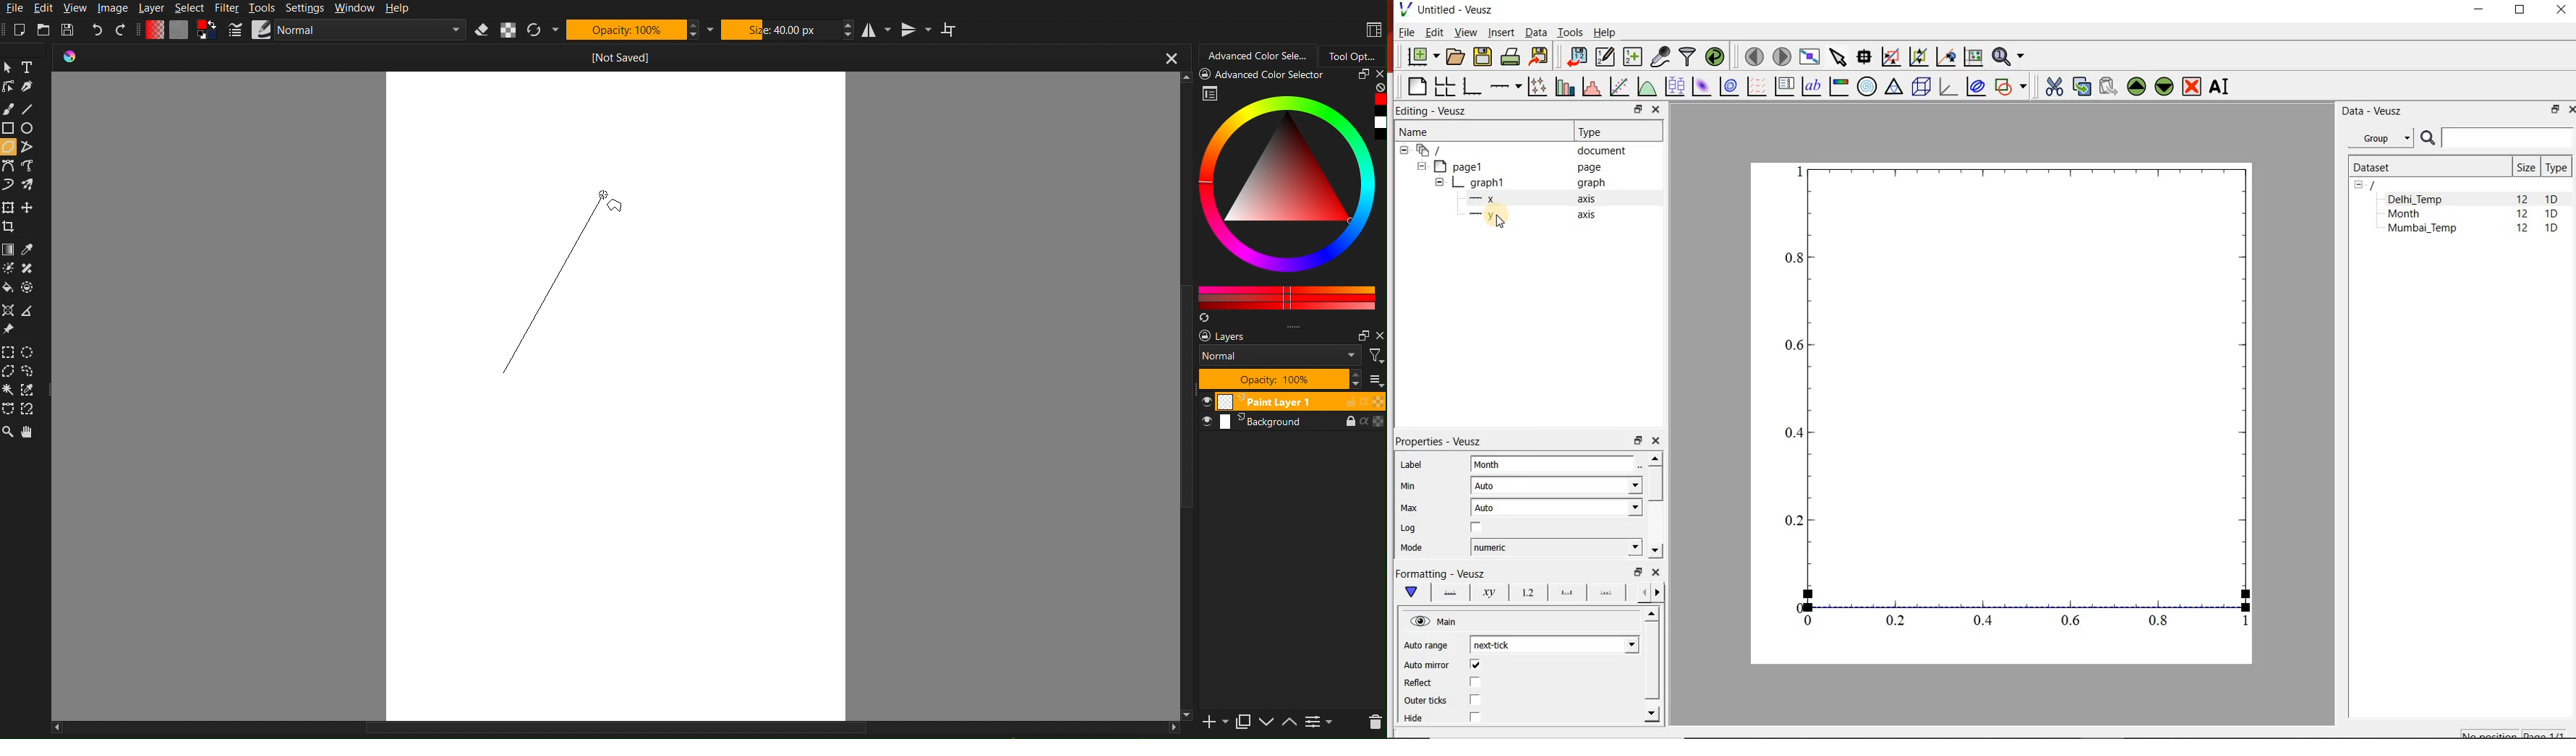  Describe the element at coordinates (9, 249) in the screenshot. I see `draw a gradient` at that location.